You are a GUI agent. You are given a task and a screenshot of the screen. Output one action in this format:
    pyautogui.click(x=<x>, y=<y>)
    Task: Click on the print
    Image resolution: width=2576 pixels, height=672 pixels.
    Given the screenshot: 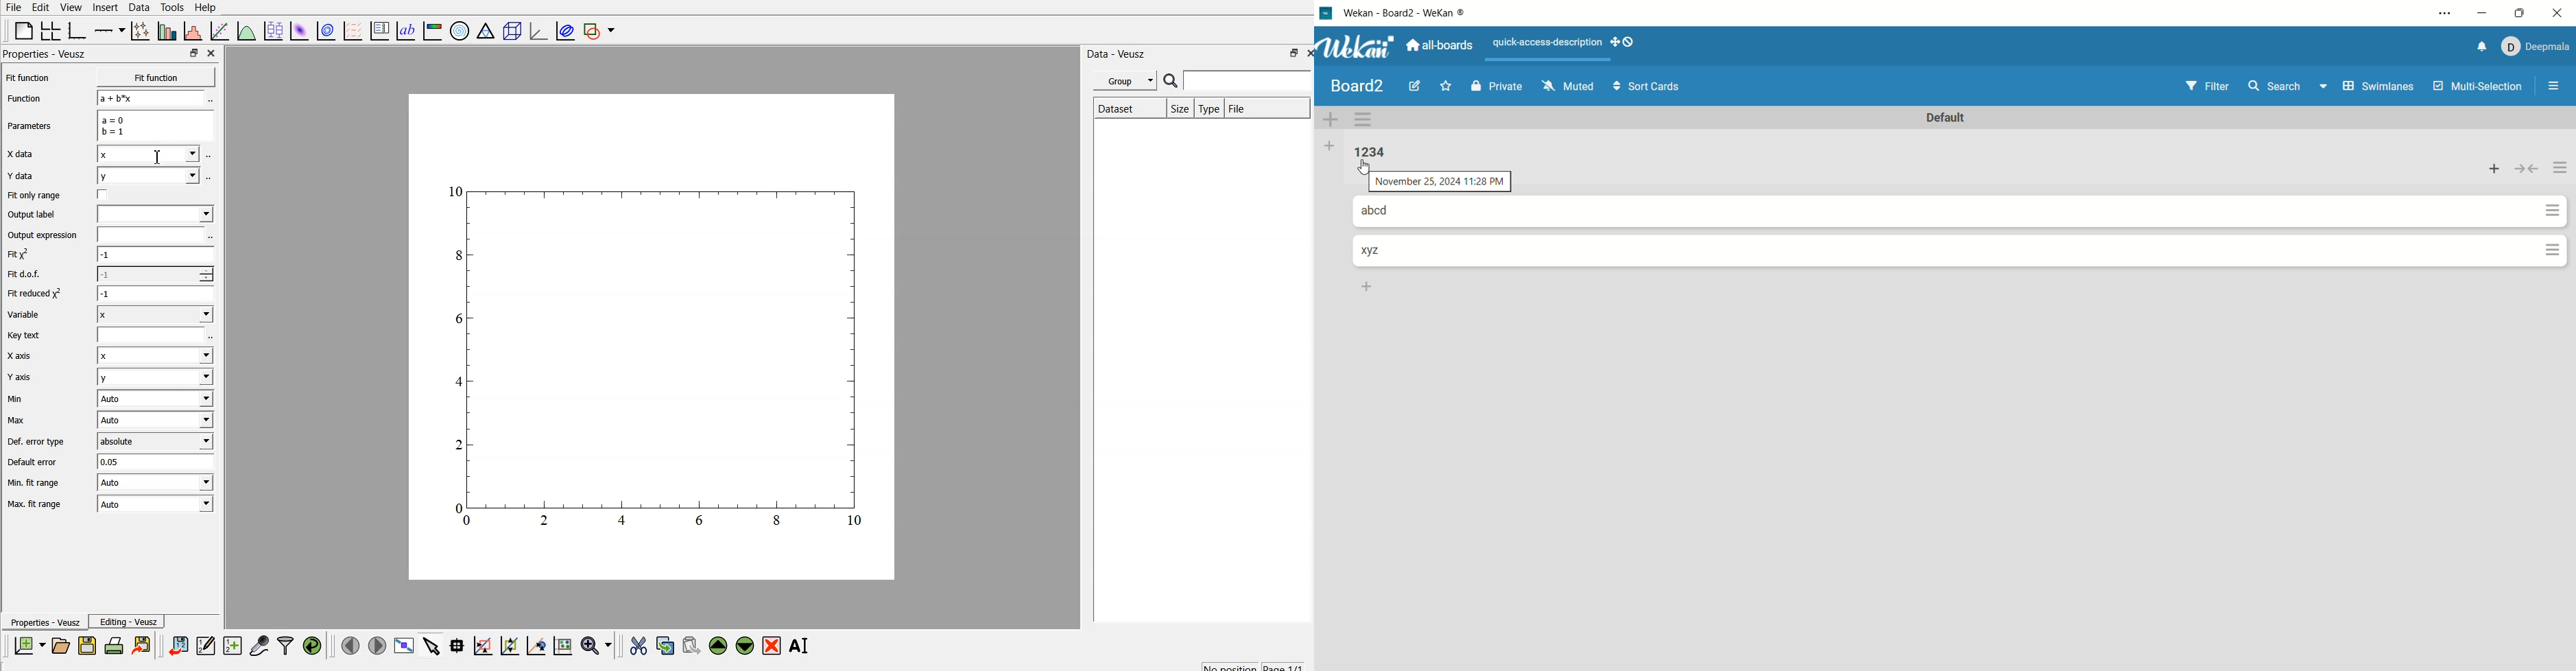 What is the action you would take?
    pyautogui.click(x=115, y=646)
    